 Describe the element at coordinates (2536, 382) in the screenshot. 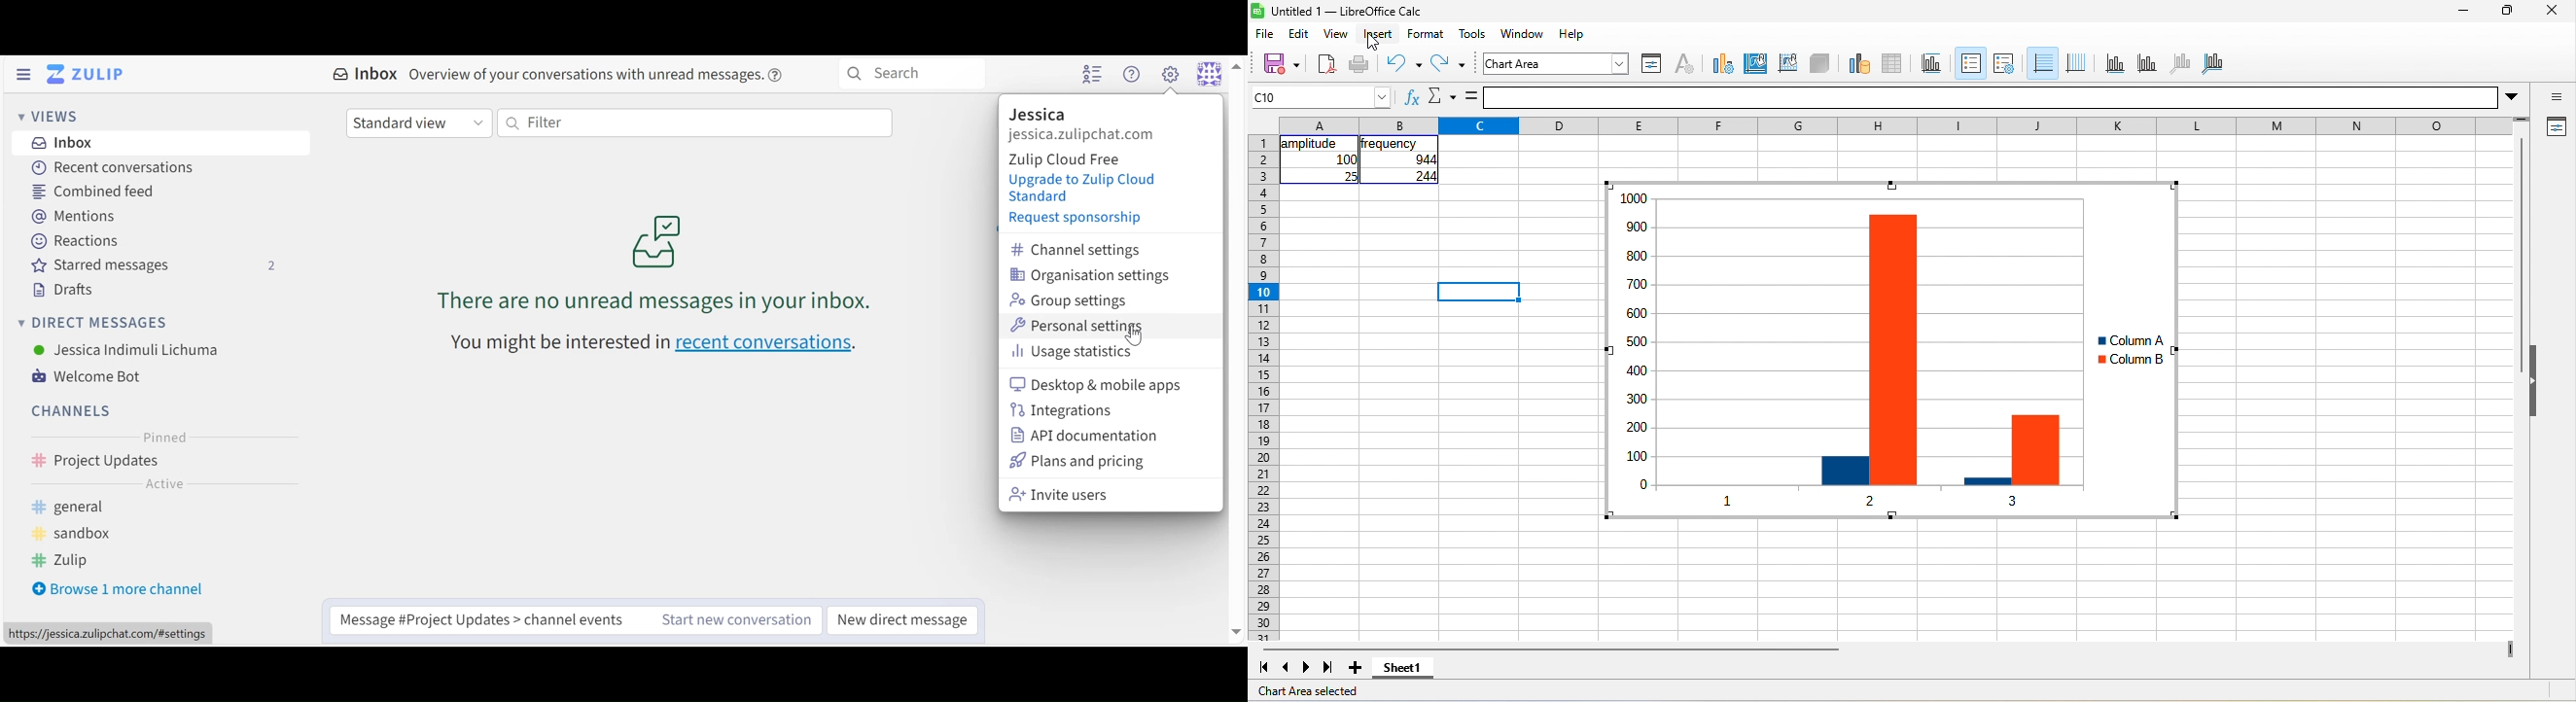

I see `hide ` at that location.